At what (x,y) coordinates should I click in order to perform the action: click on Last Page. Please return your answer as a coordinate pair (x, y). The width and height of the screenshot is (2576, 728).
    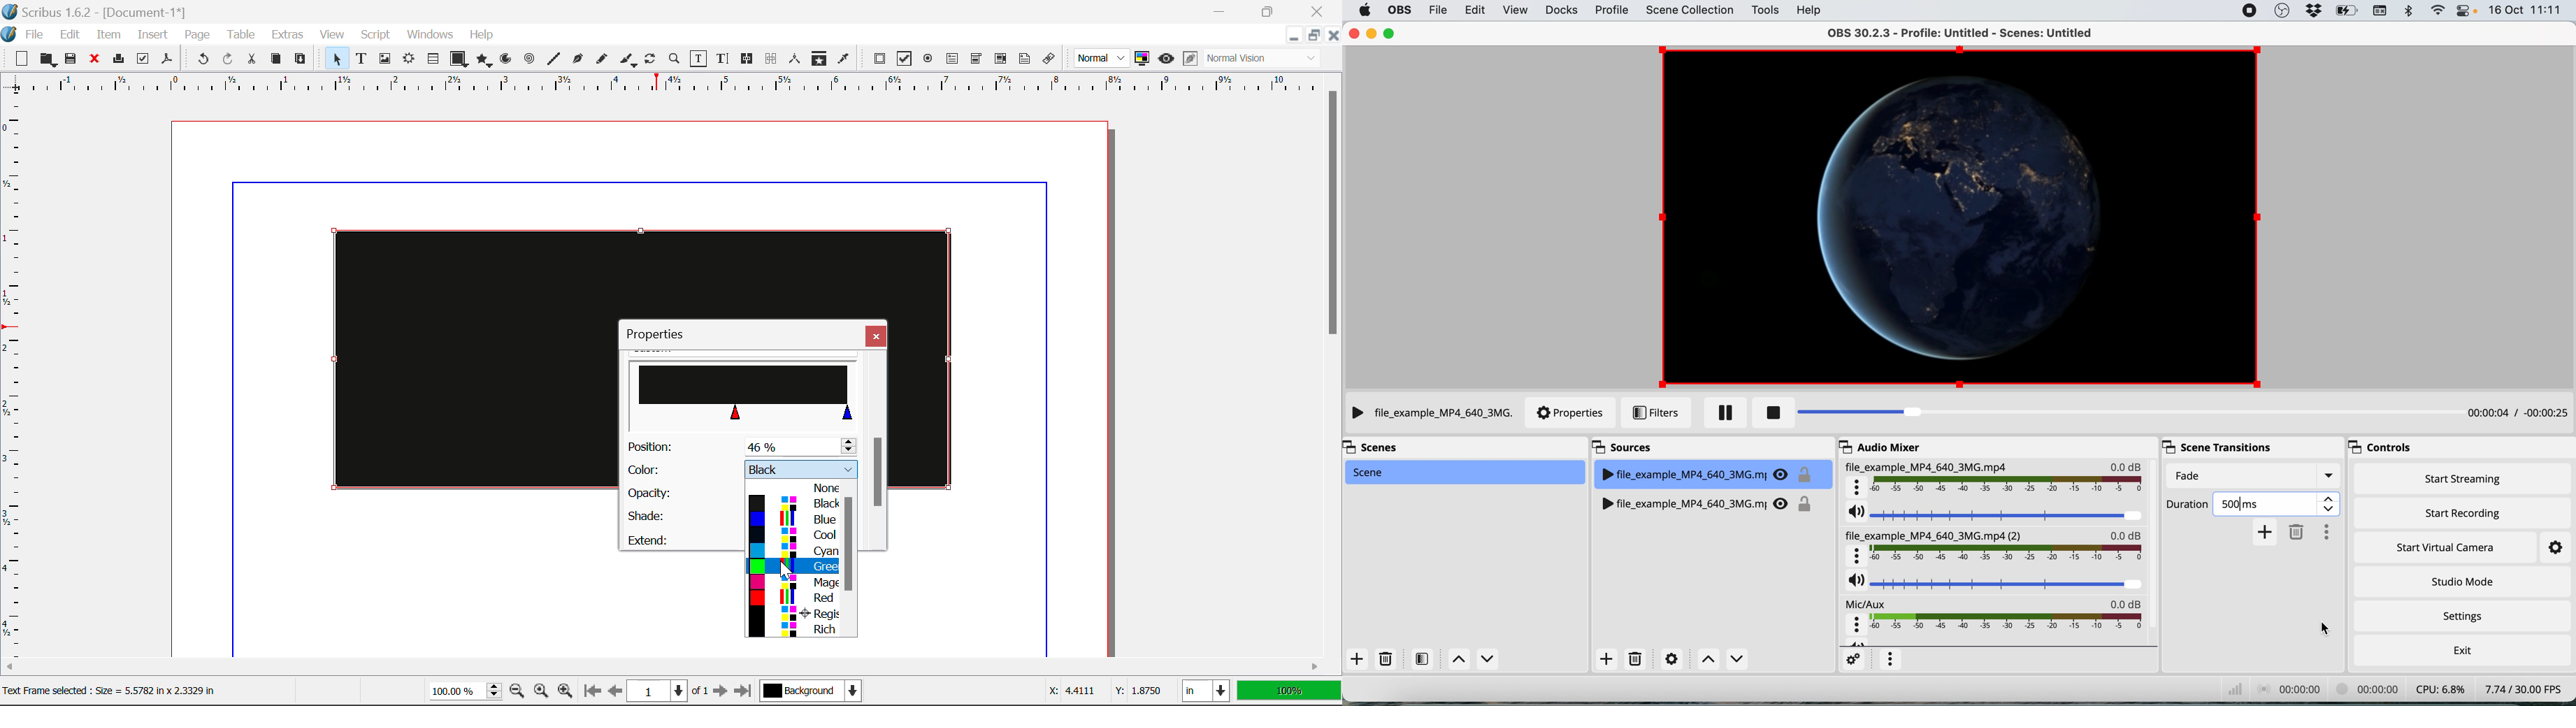
    Looking at the image, I should click on (746, 693).